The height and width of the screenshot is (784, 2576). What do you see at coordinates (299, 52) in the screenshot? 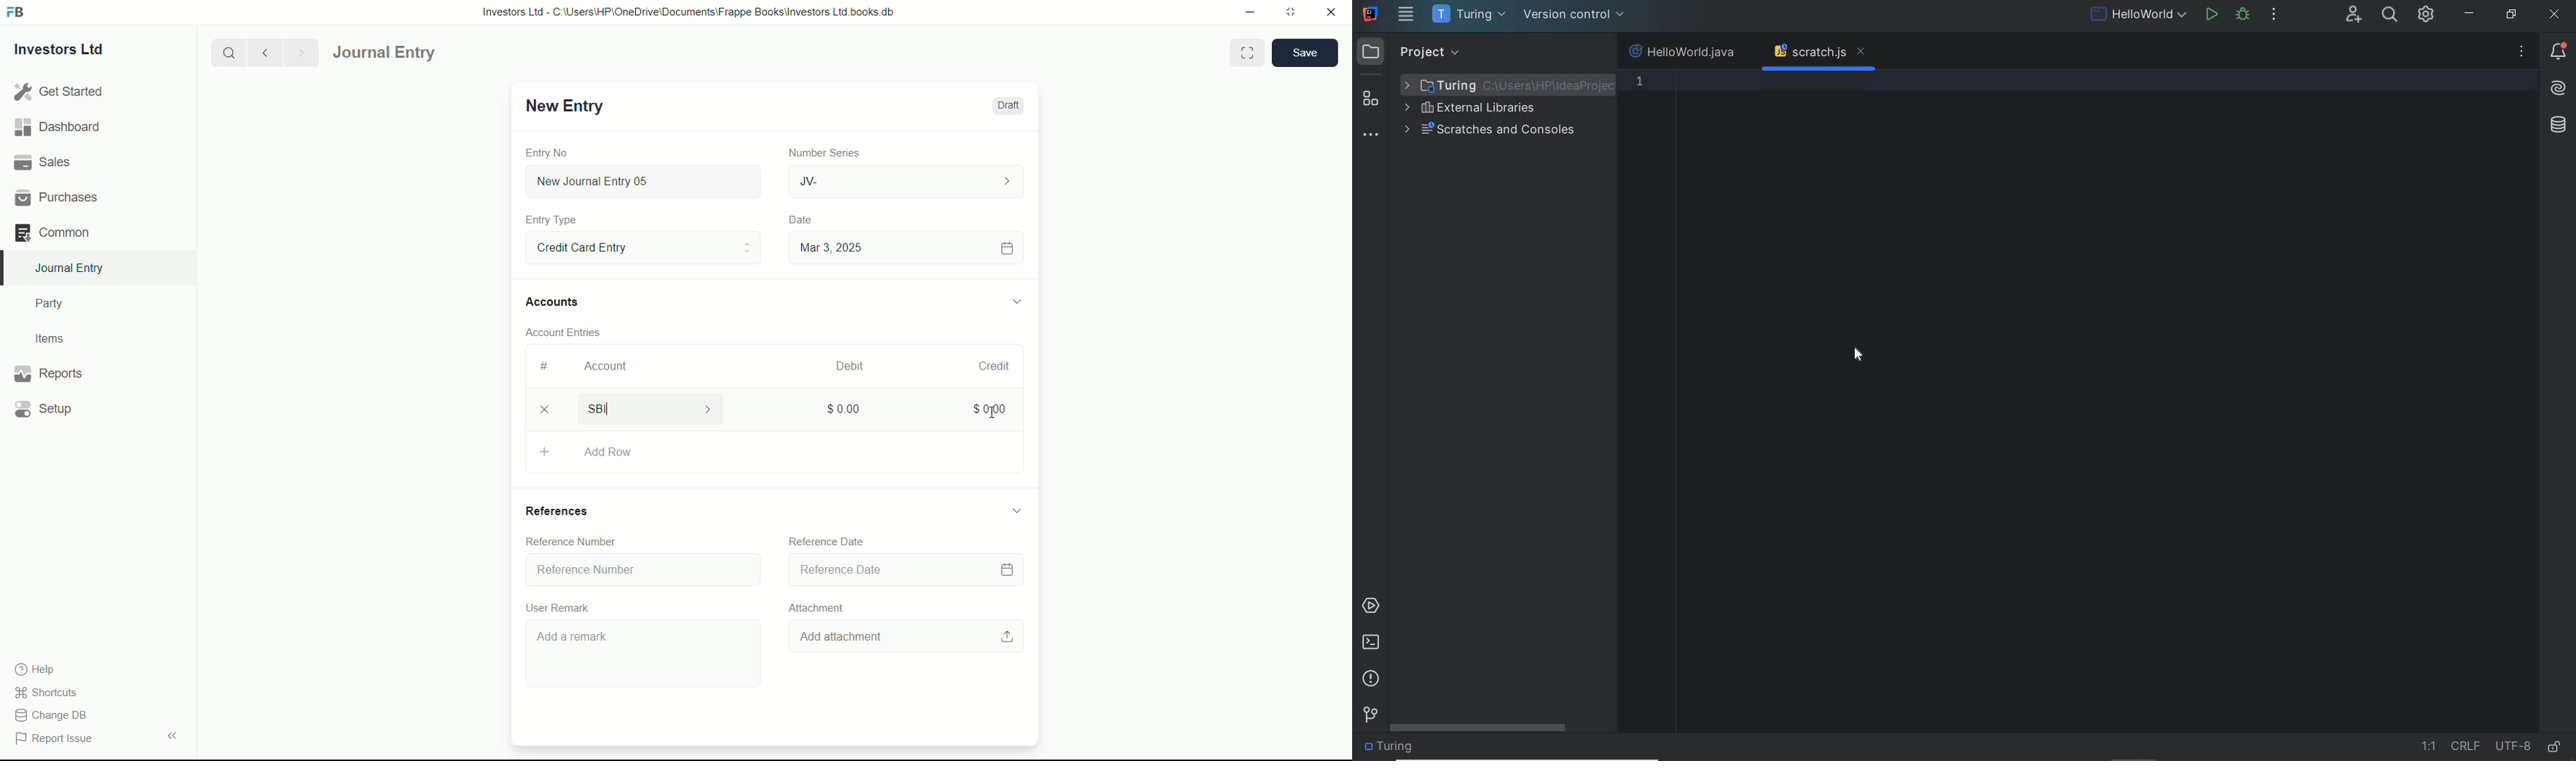
I see `Next` at bounding box center [299, 52].